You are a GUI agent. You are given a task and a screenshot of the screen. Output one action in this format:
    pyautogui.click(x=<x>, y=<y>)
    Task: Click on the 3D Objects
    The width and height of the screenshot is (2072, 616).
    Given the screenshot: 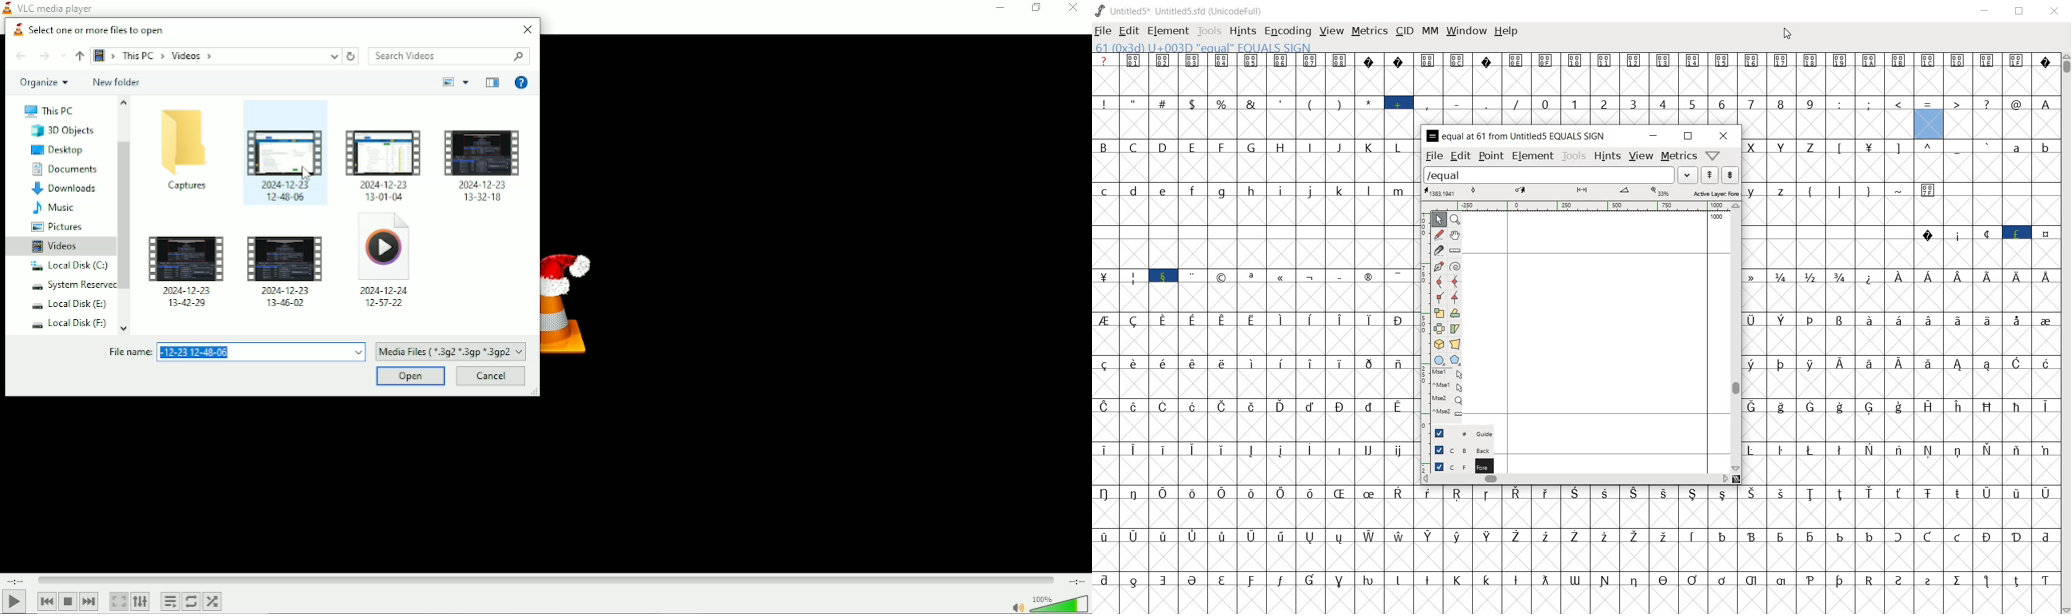 What is the action you would take?
    pyautogui.click(x=59, y=131)
    